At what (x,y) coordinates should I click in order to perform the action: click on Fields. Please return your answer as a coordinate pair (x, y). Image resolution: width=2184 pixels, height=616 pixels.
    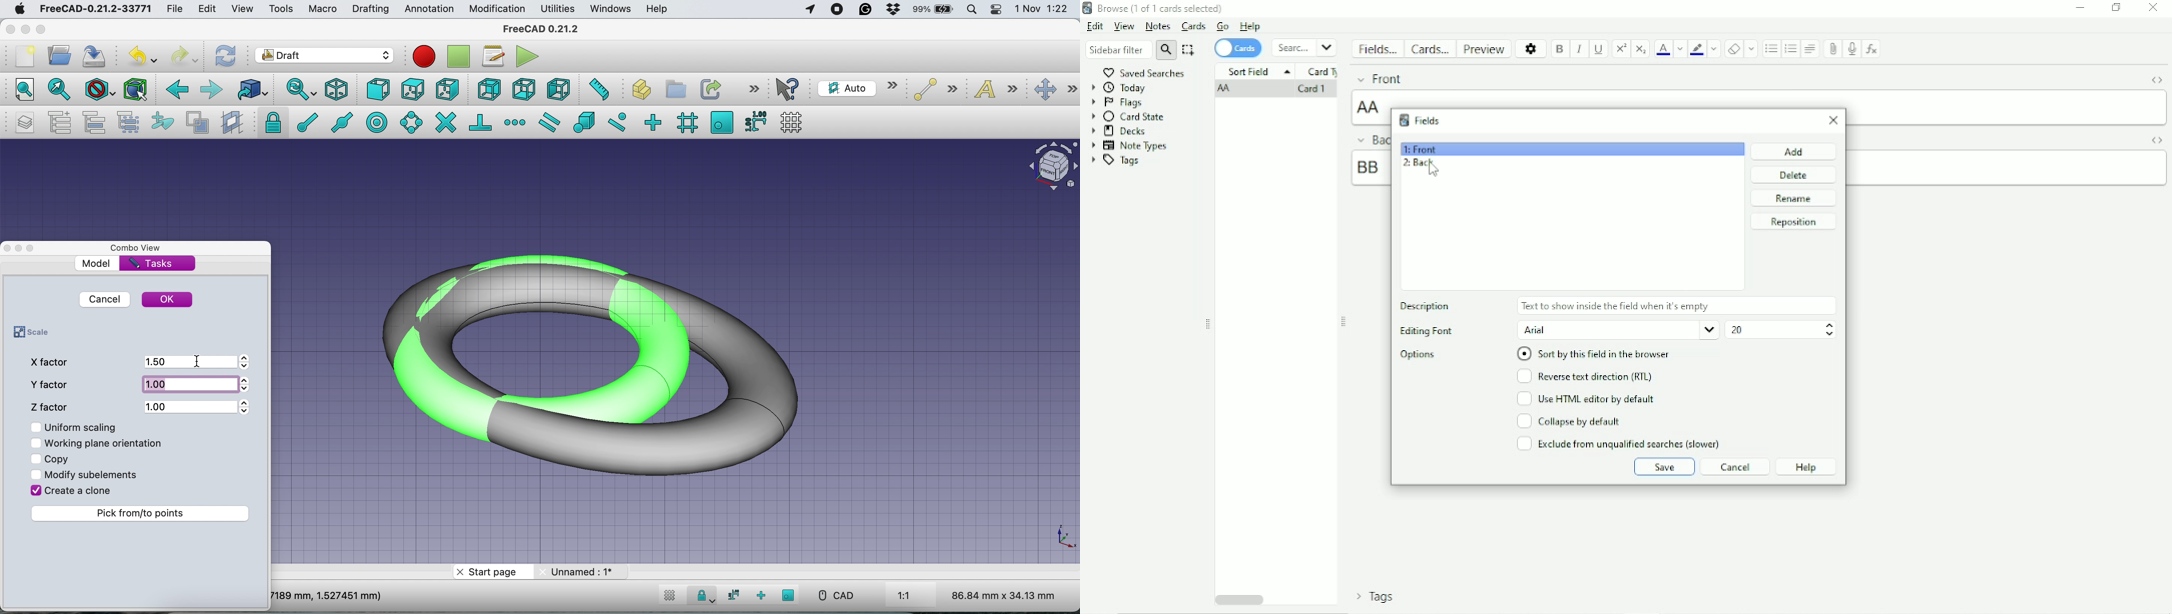
    Looking at the image, I should click on (1377, 49).